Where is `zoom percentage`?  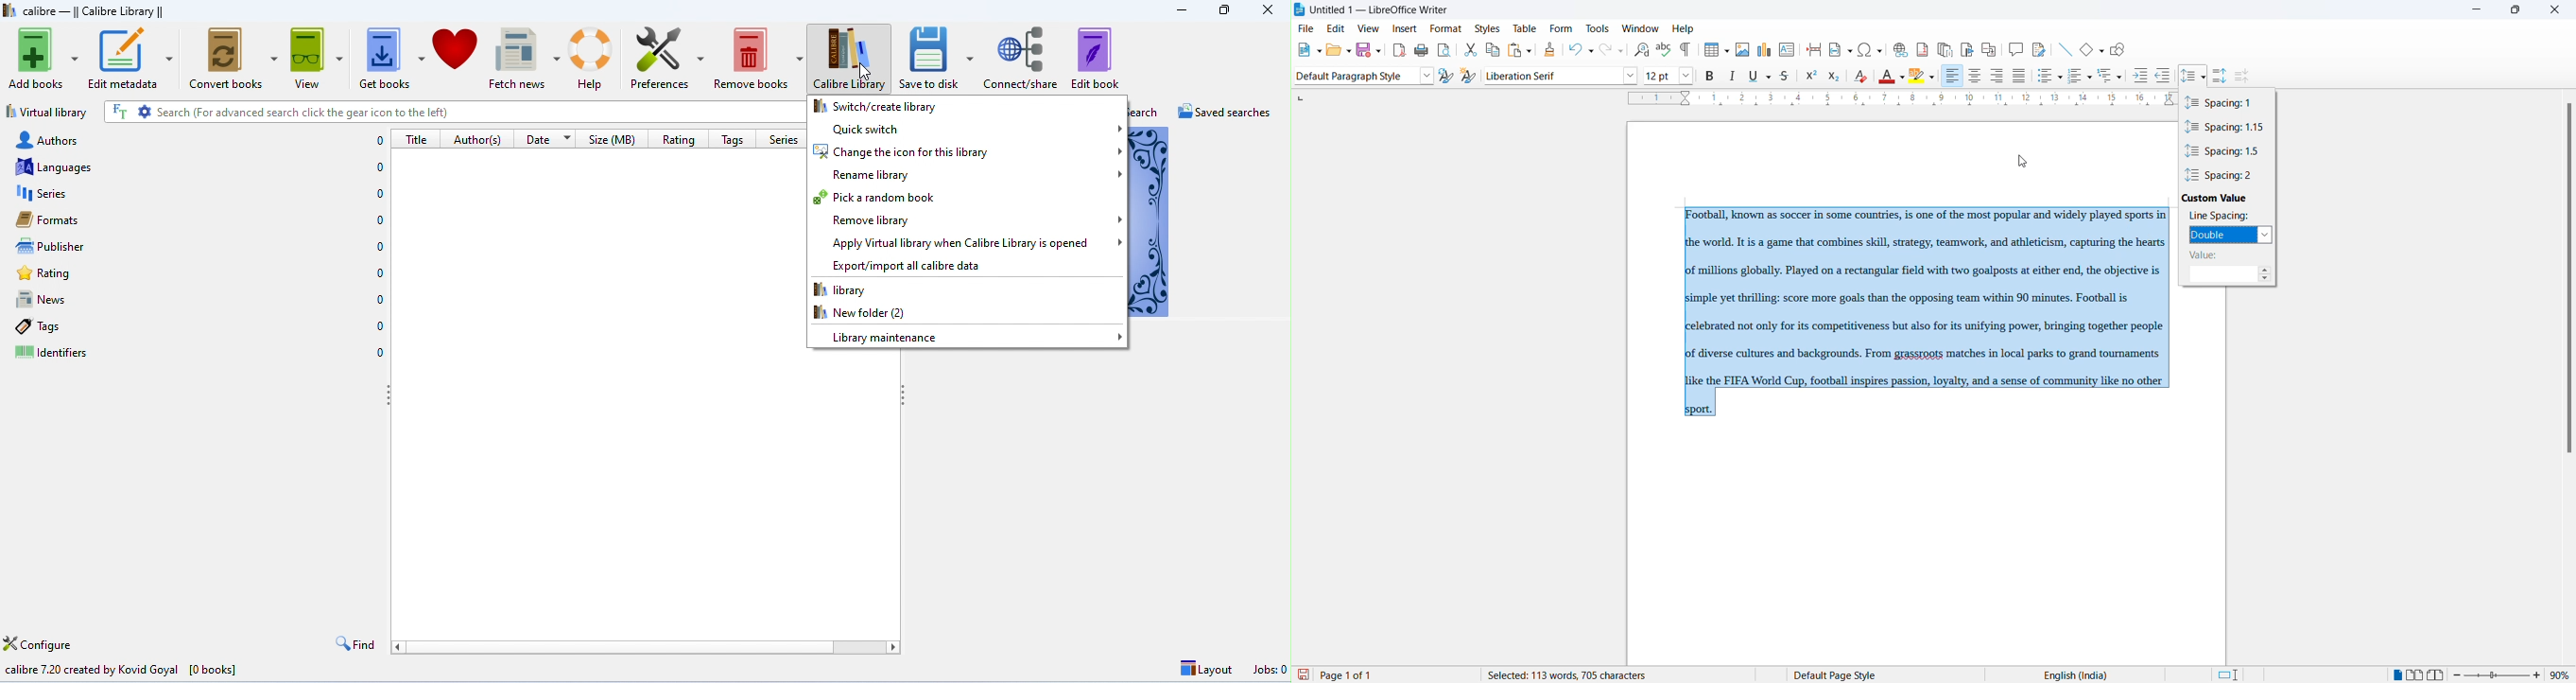 zoom percentage is located at coordinates (2561, 674).